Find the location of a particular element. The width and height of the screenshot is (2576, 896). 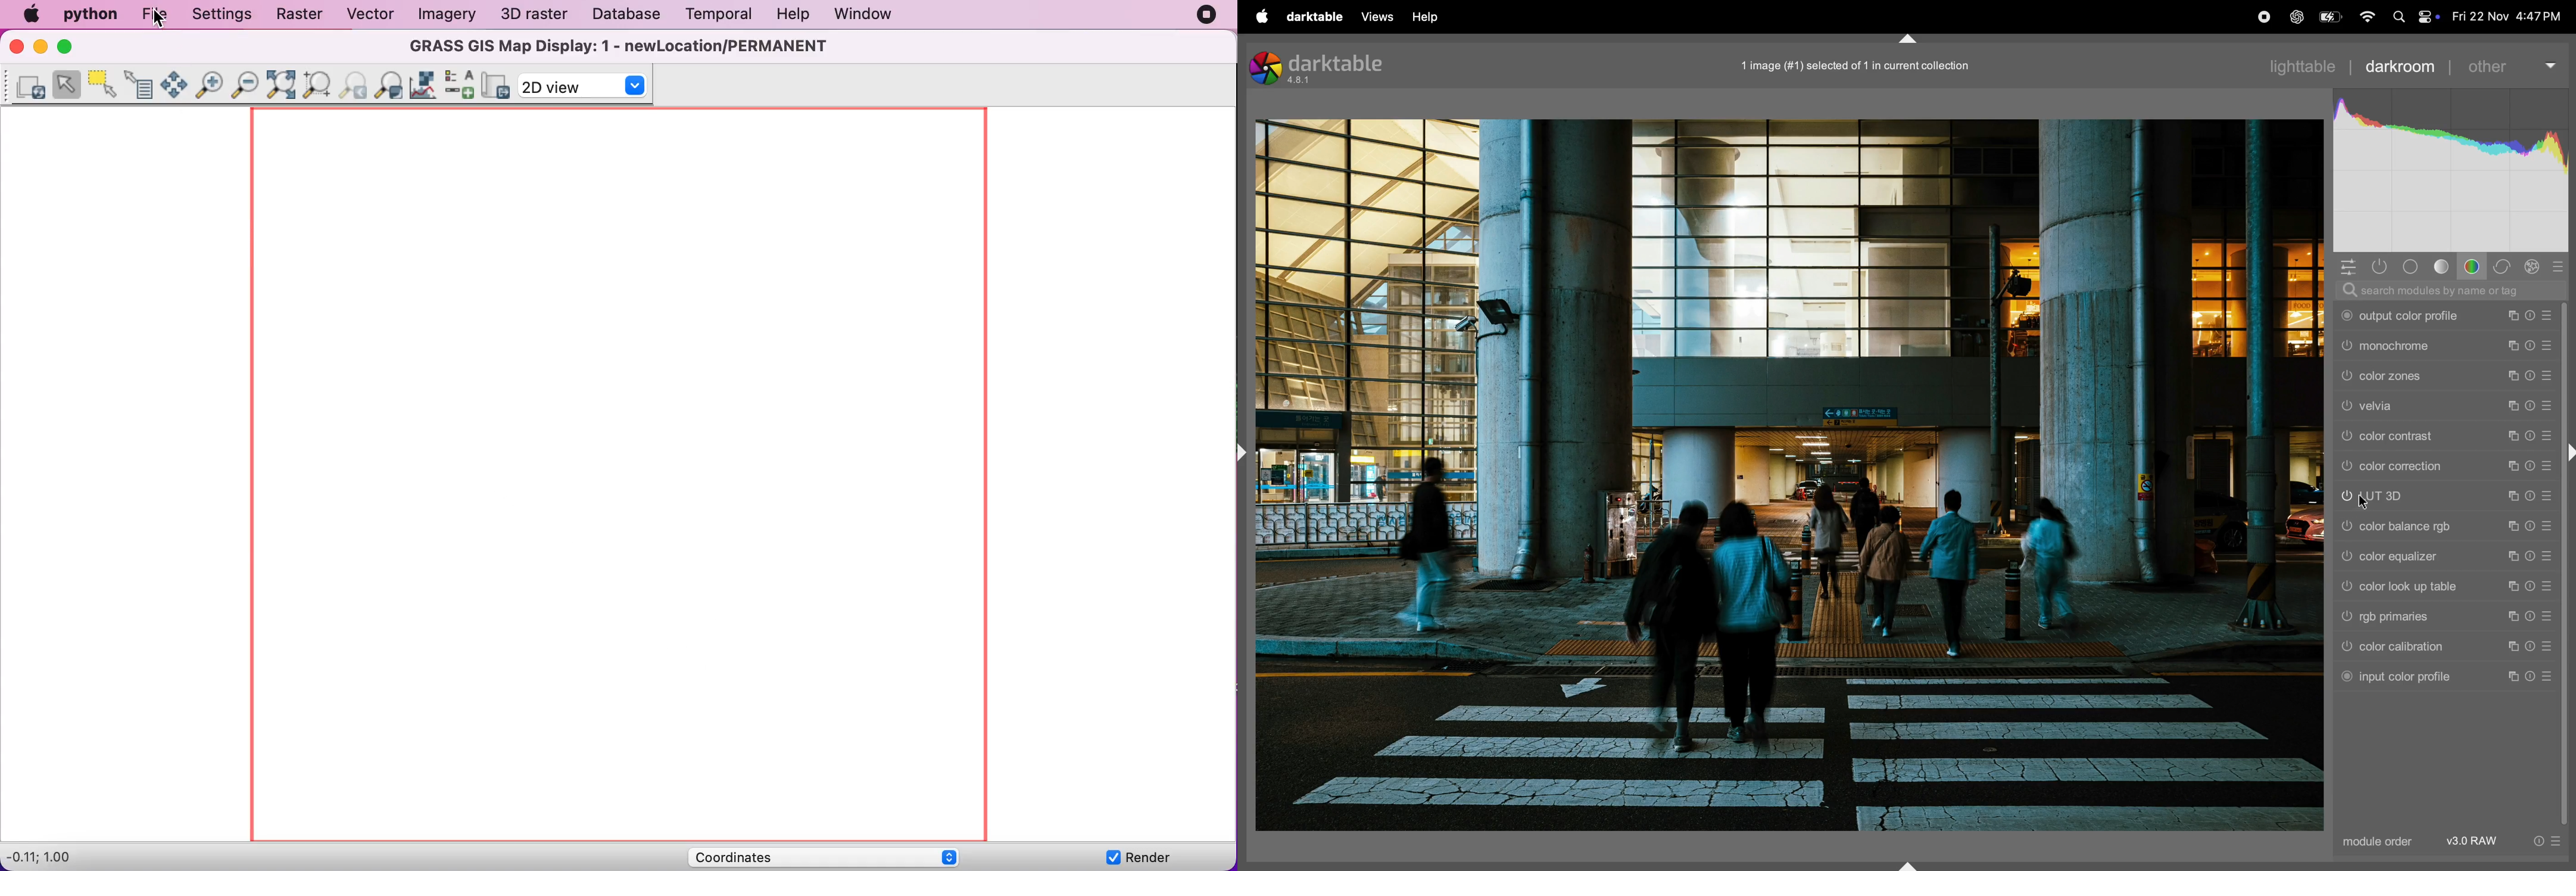

velvia switched off is located at coordinates (2346, 407).